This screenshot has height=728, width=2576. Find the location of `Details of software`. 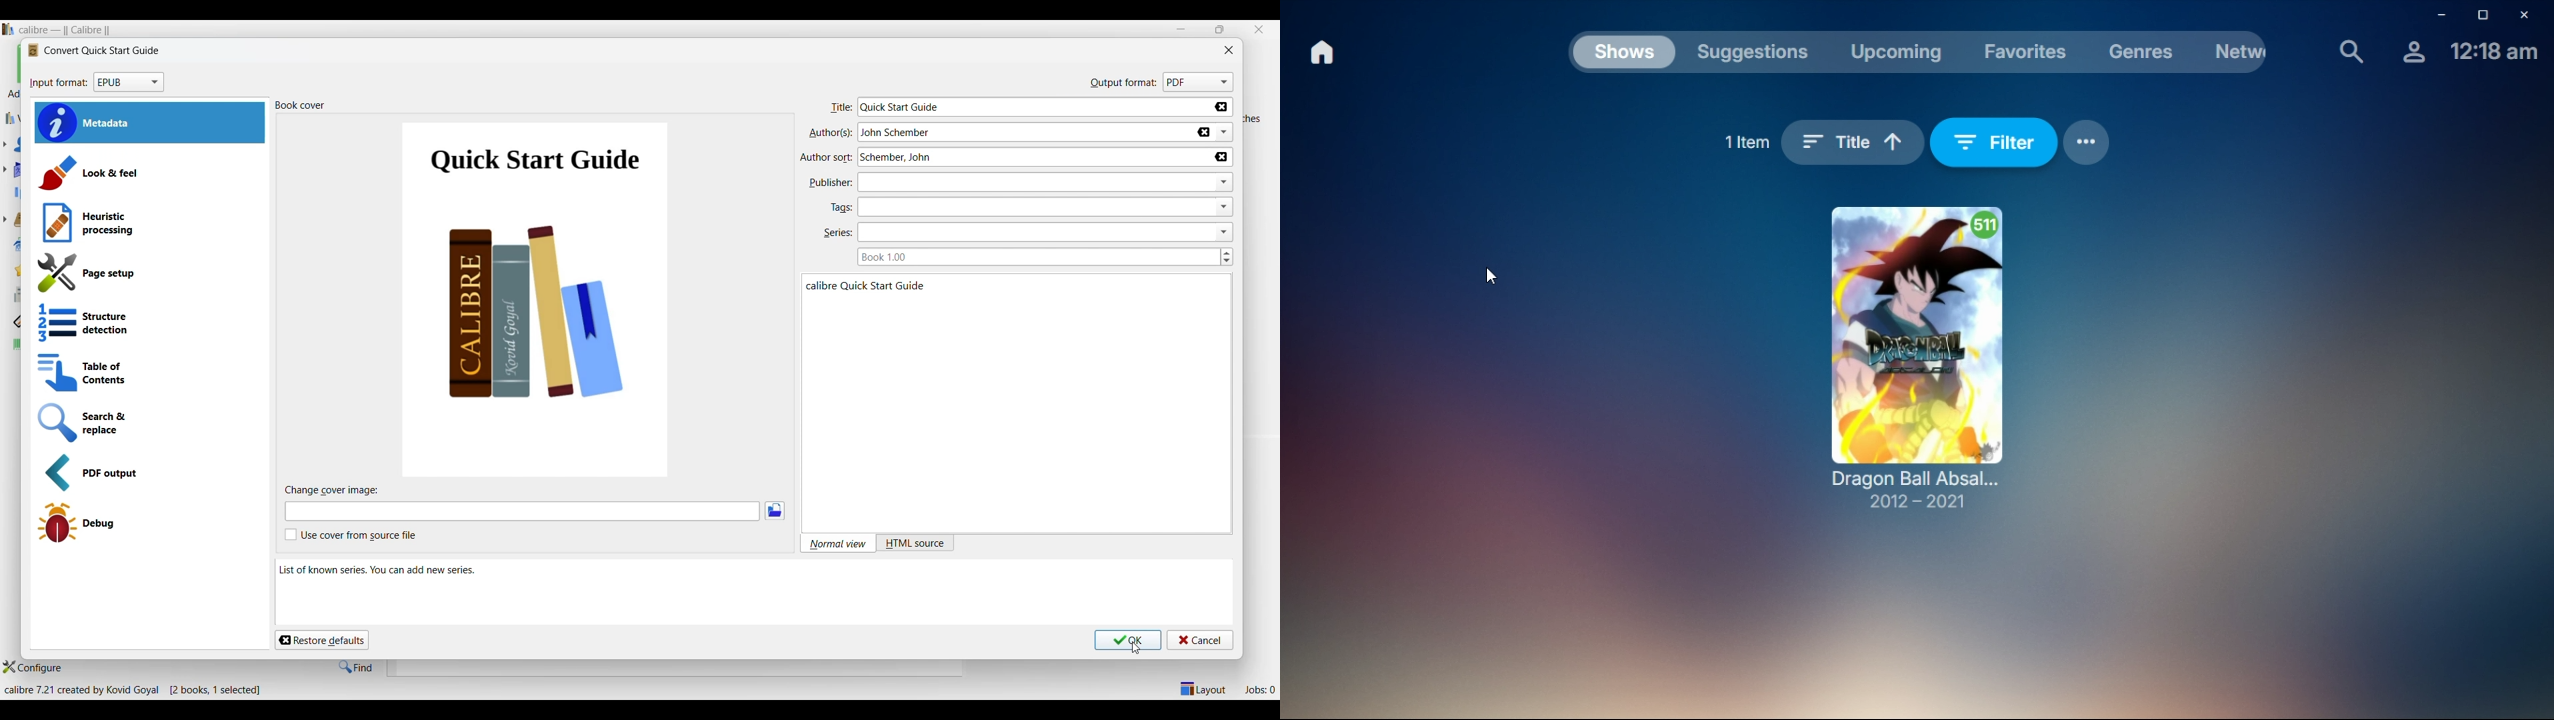

Details of software is located at coordinates (136, 690).